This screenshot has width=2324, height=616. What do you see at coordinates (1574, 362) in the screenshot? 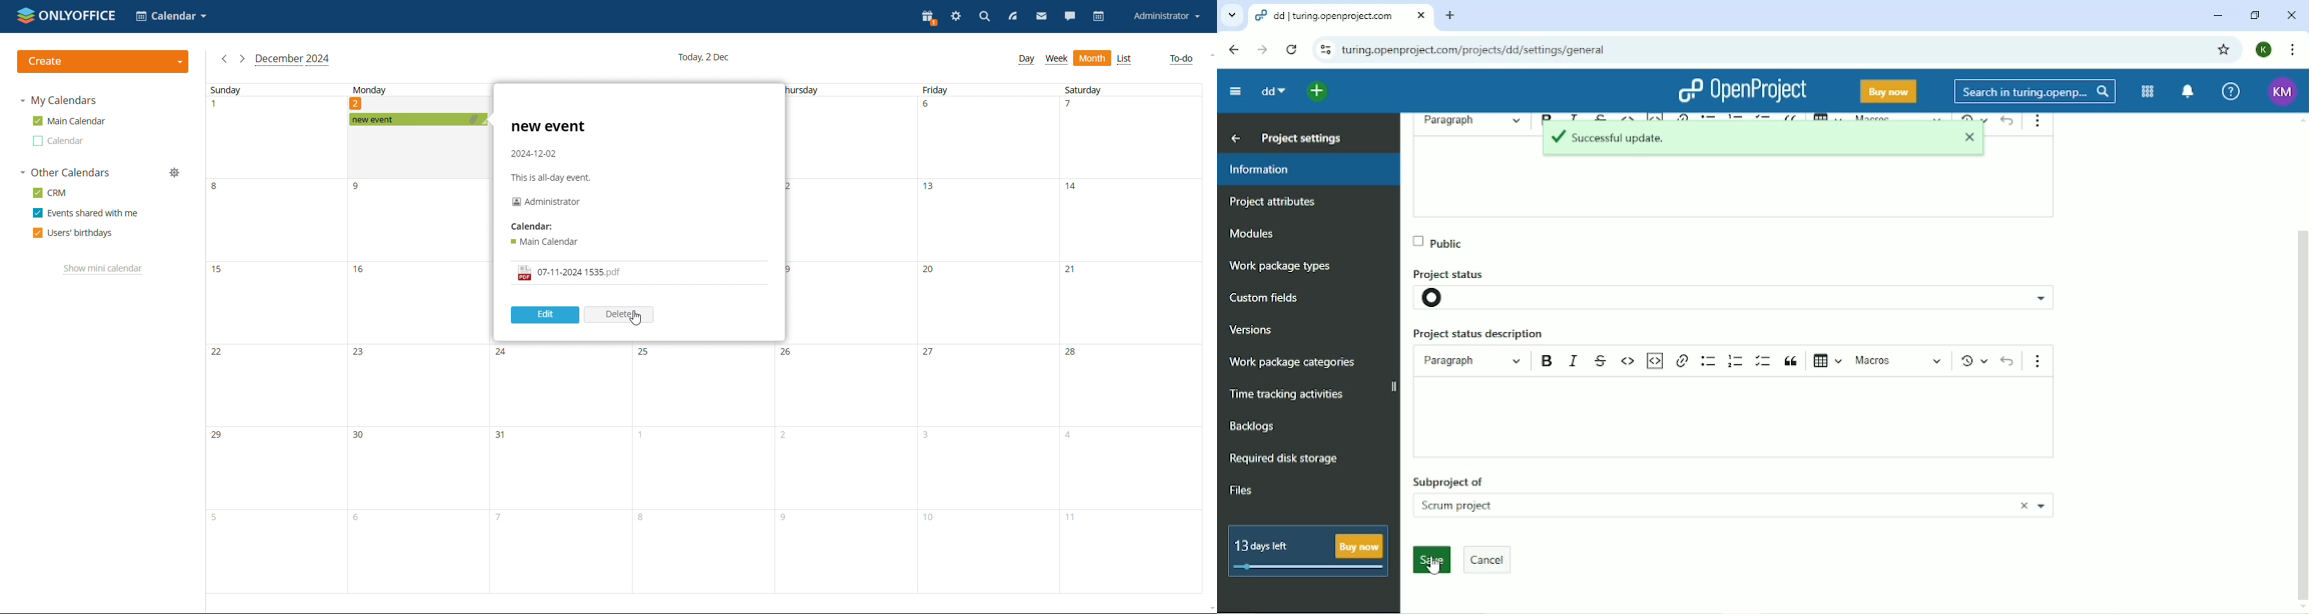
I see `italics` at bounding box center [1574, 362].